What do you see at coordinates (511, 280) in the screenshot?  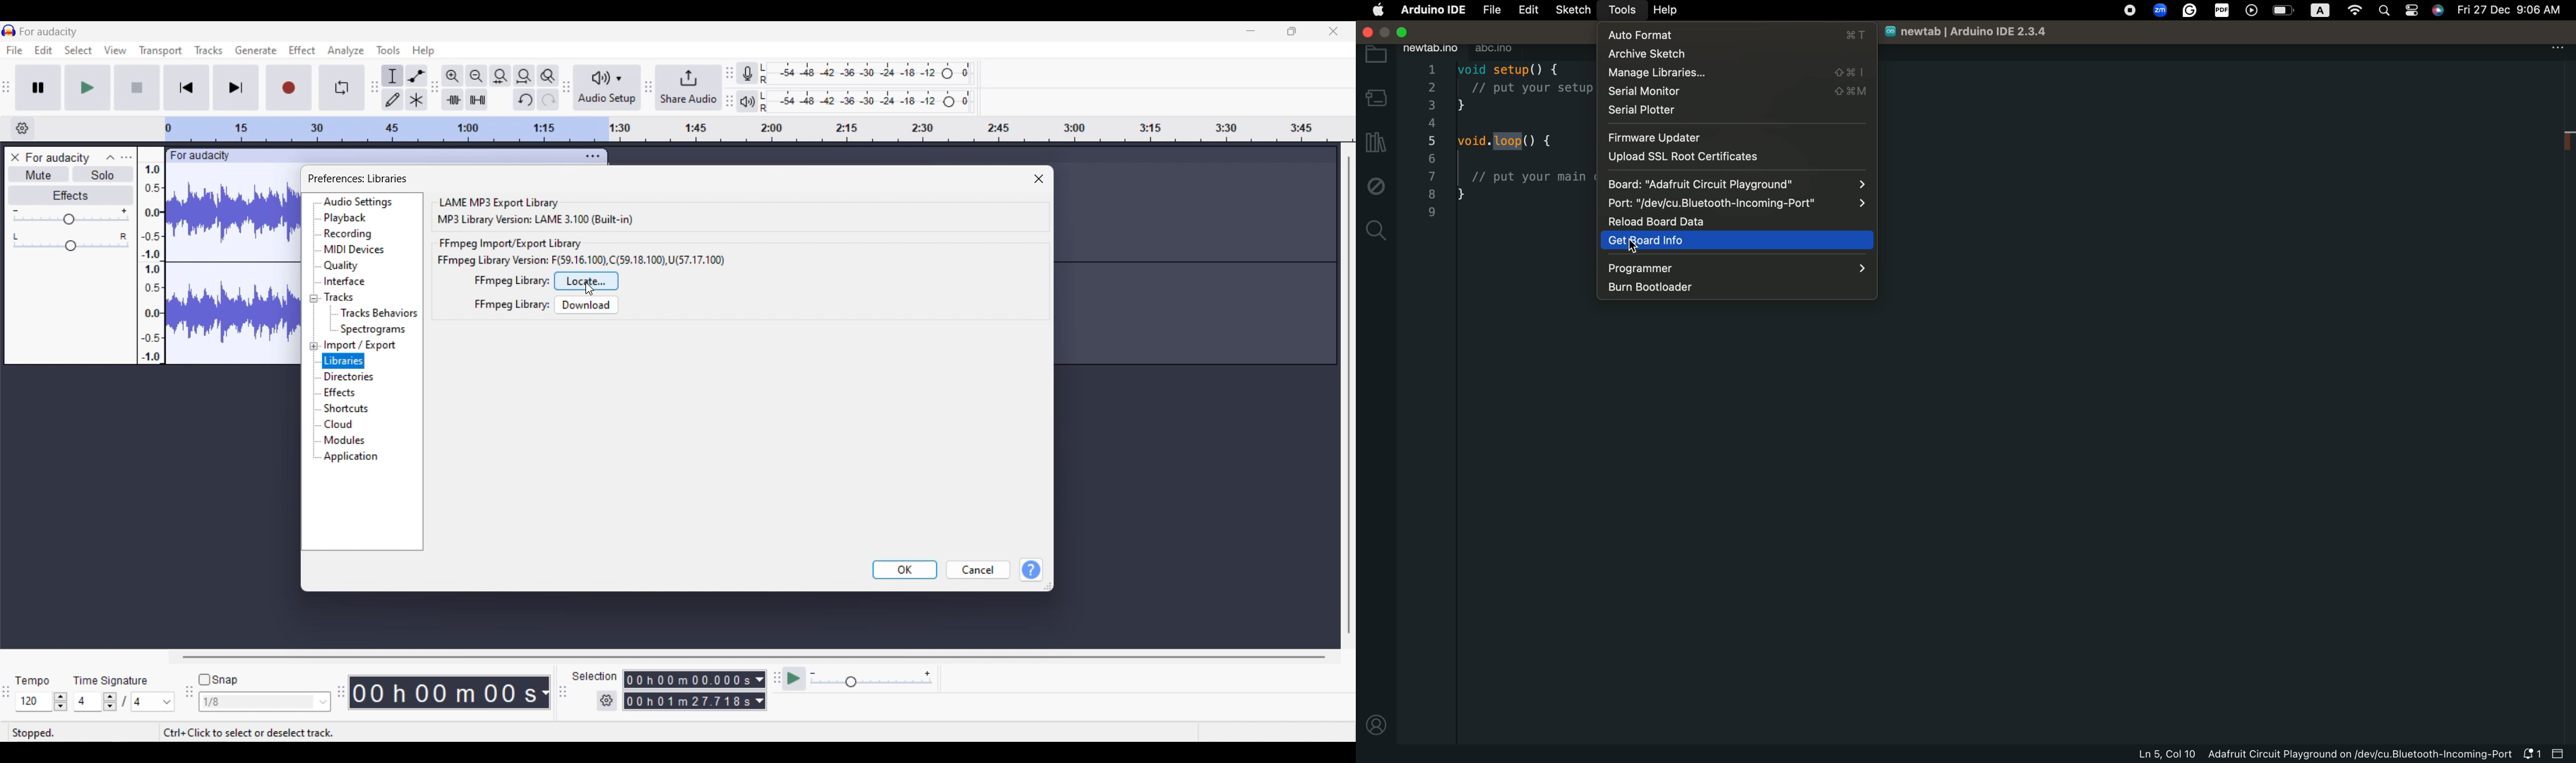 I see `FFmpeg library` at bounding box center [511, 280].